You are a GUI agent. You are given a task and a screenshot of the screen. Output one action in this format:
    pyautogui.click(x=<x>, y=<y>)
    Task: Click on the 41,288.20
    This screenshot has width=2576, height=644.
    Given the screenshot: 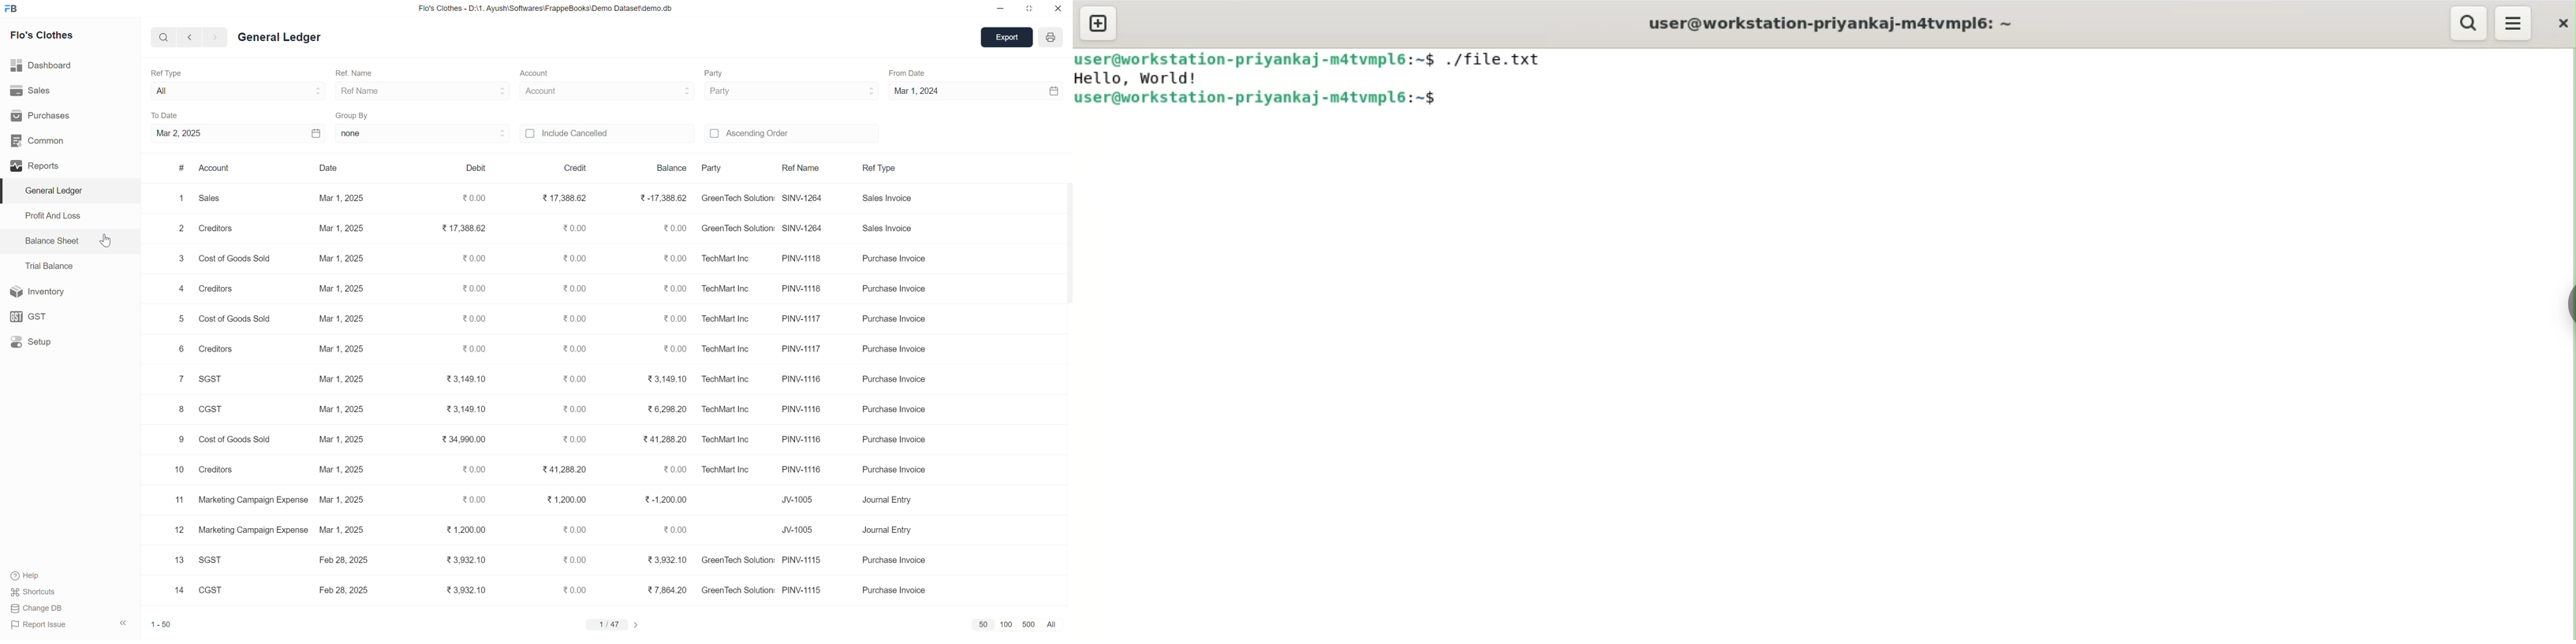 What is the action you would take?
    pyautogui.click(x=559, y=469)
    